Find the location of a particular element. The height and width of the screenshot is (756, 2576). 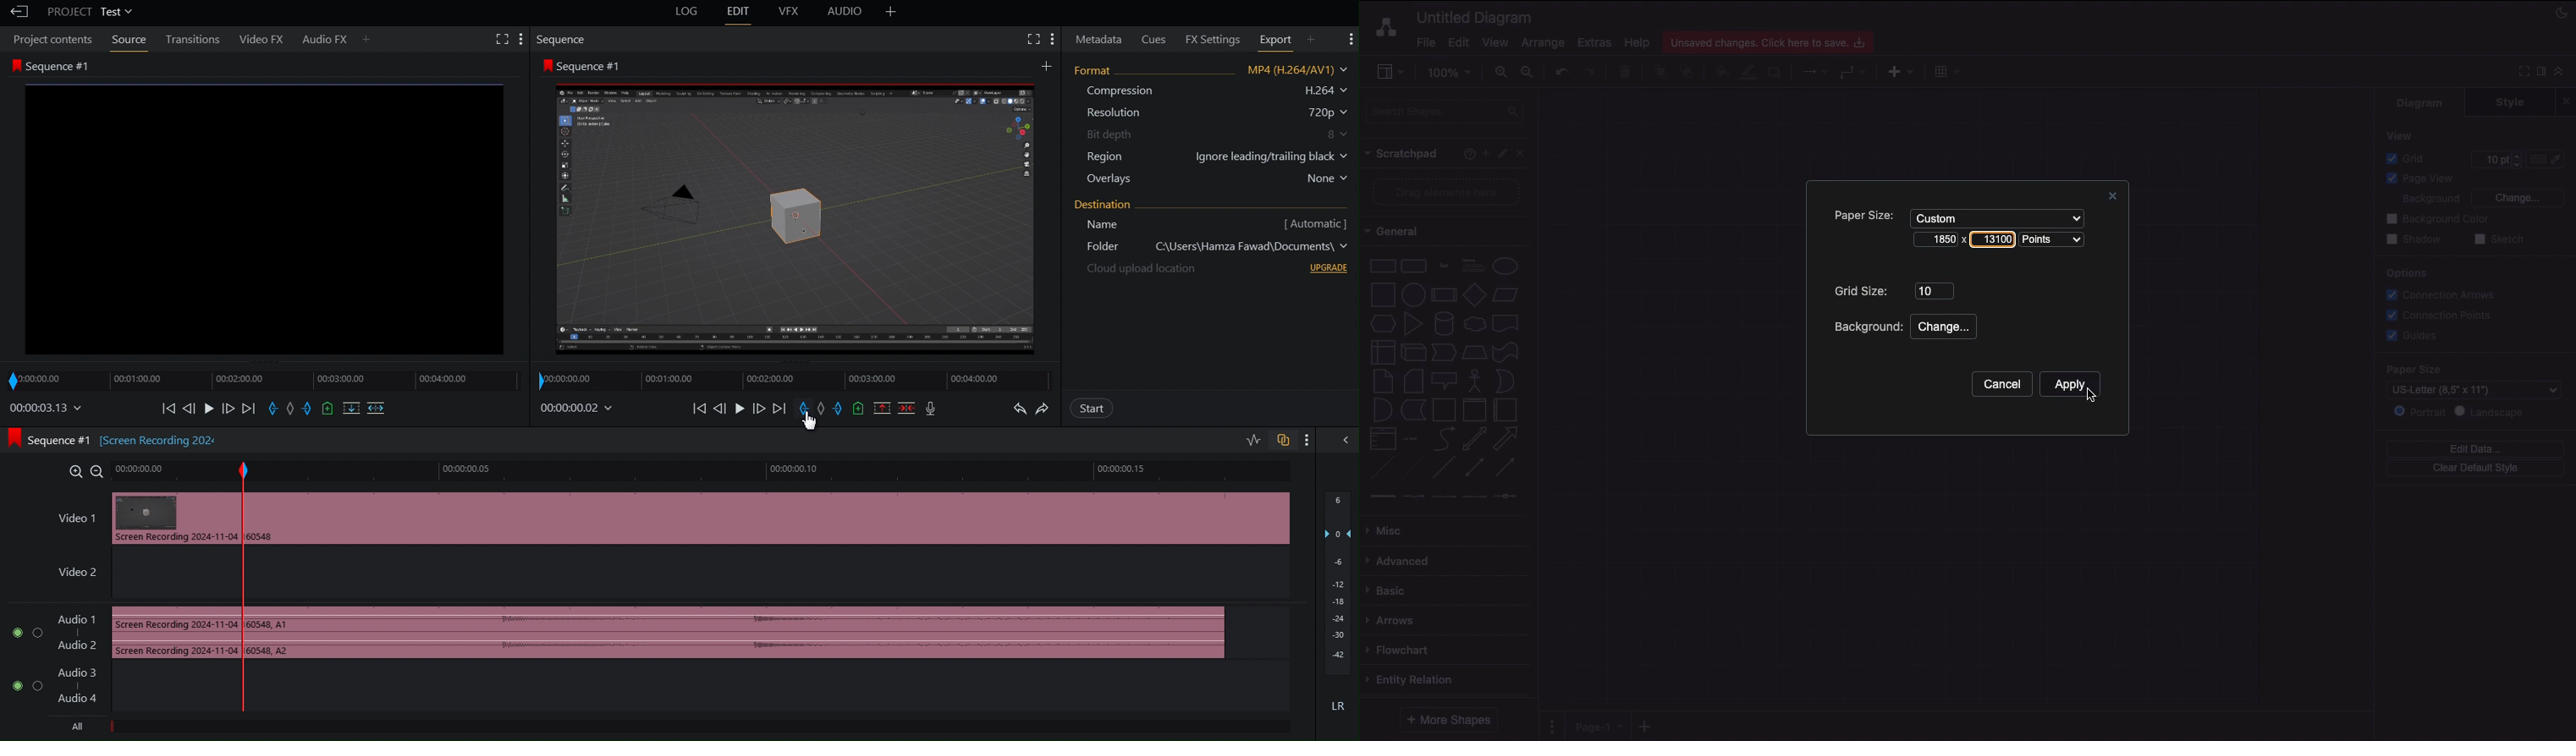

Shadow is located at coordinates (1775, 71).